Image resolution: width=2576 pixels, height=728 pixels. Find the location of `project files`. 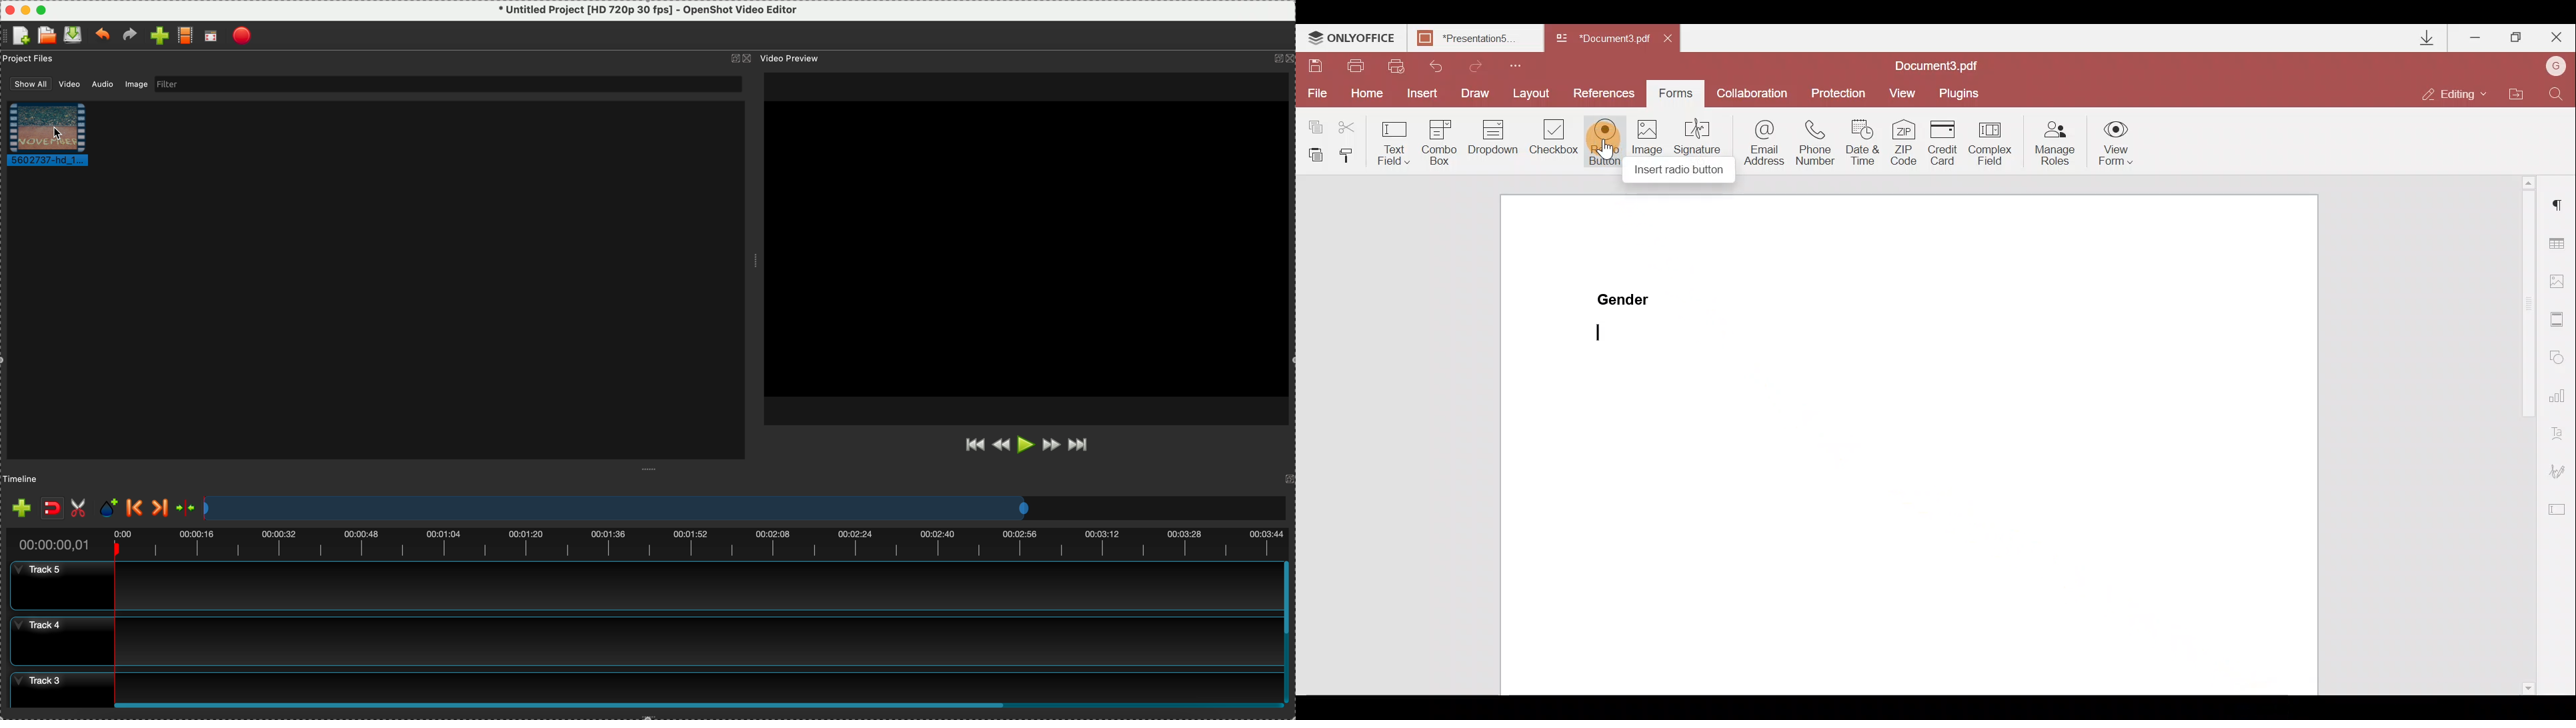

project files is located at coordinates (29, 60).